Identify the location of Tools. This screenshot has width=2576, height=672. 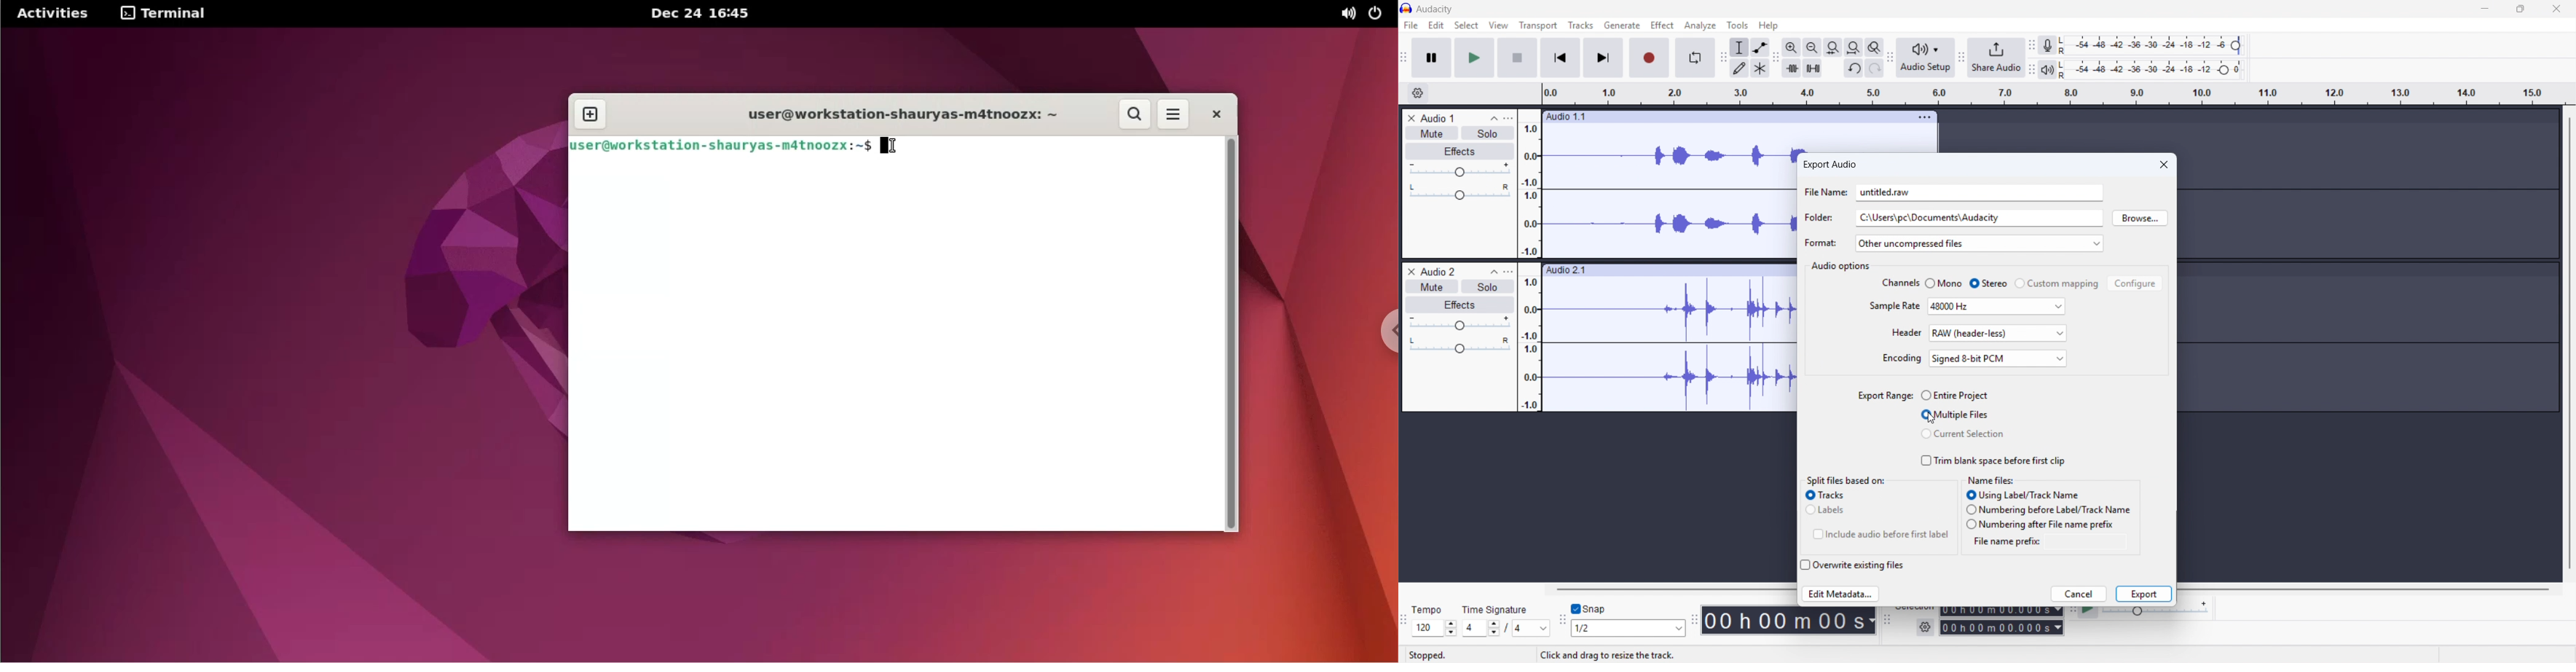
(1737, 25).